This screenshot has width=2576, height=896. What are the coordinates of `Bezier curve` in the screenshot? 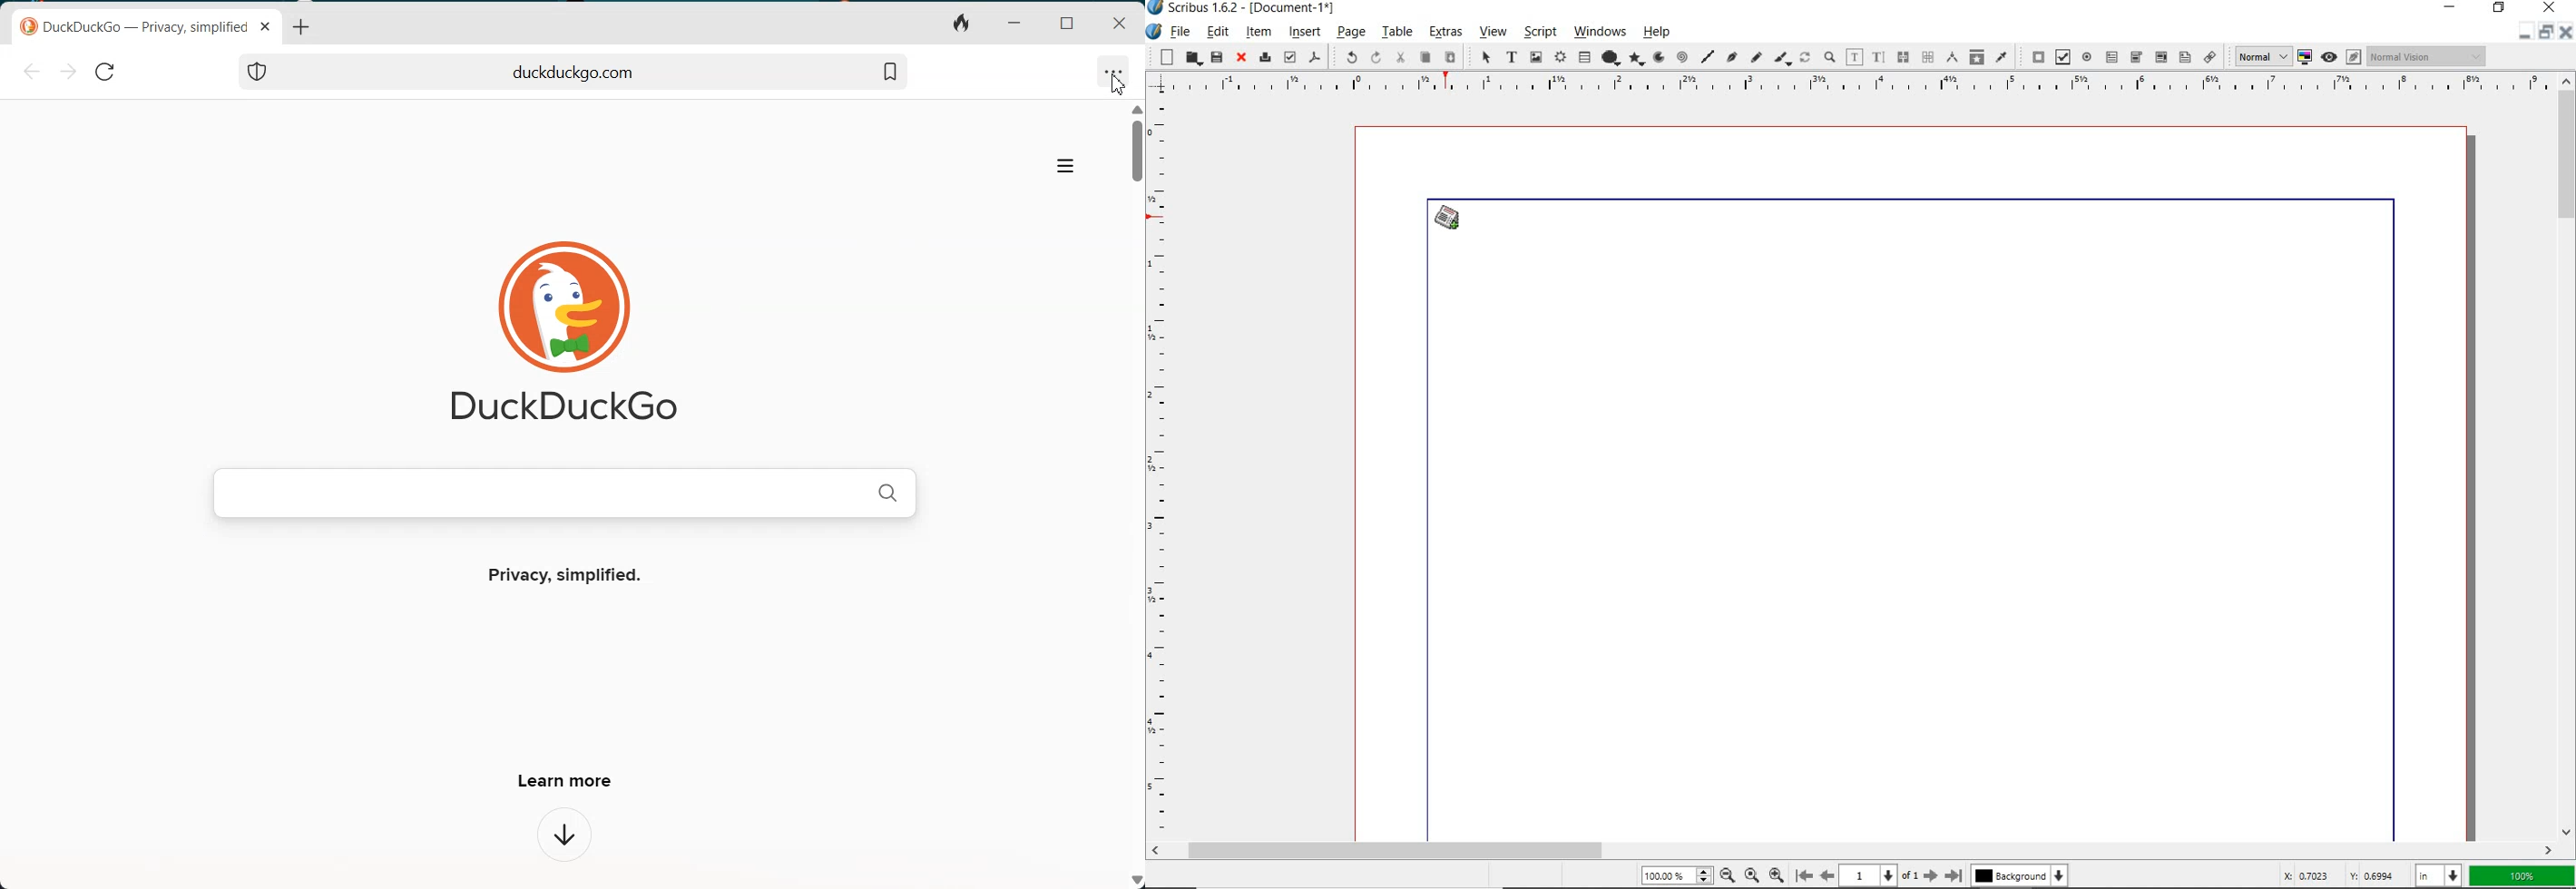 It's located at (1732, 57).